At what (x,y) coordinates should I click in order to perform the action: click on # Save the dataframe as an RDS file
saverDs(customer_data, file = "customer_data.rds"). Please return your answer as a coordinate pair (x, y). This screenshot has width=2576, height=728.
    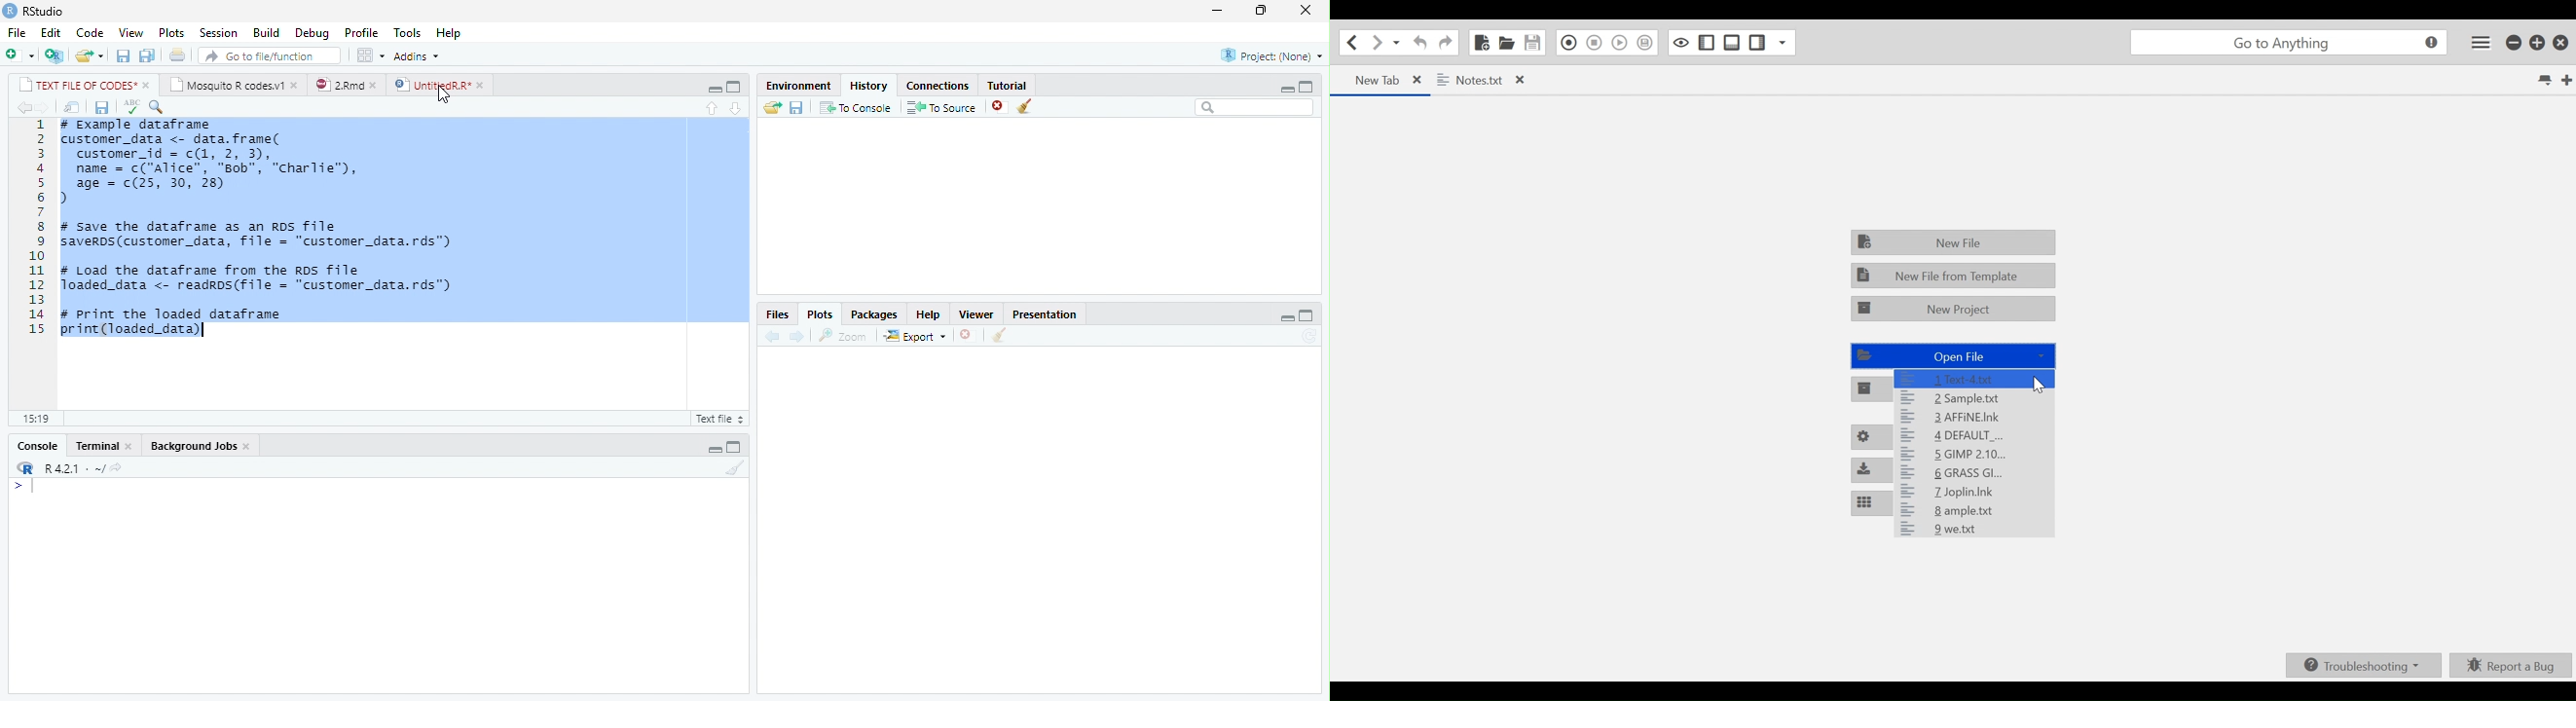
    Looking at the image, I should click on (261, 236).